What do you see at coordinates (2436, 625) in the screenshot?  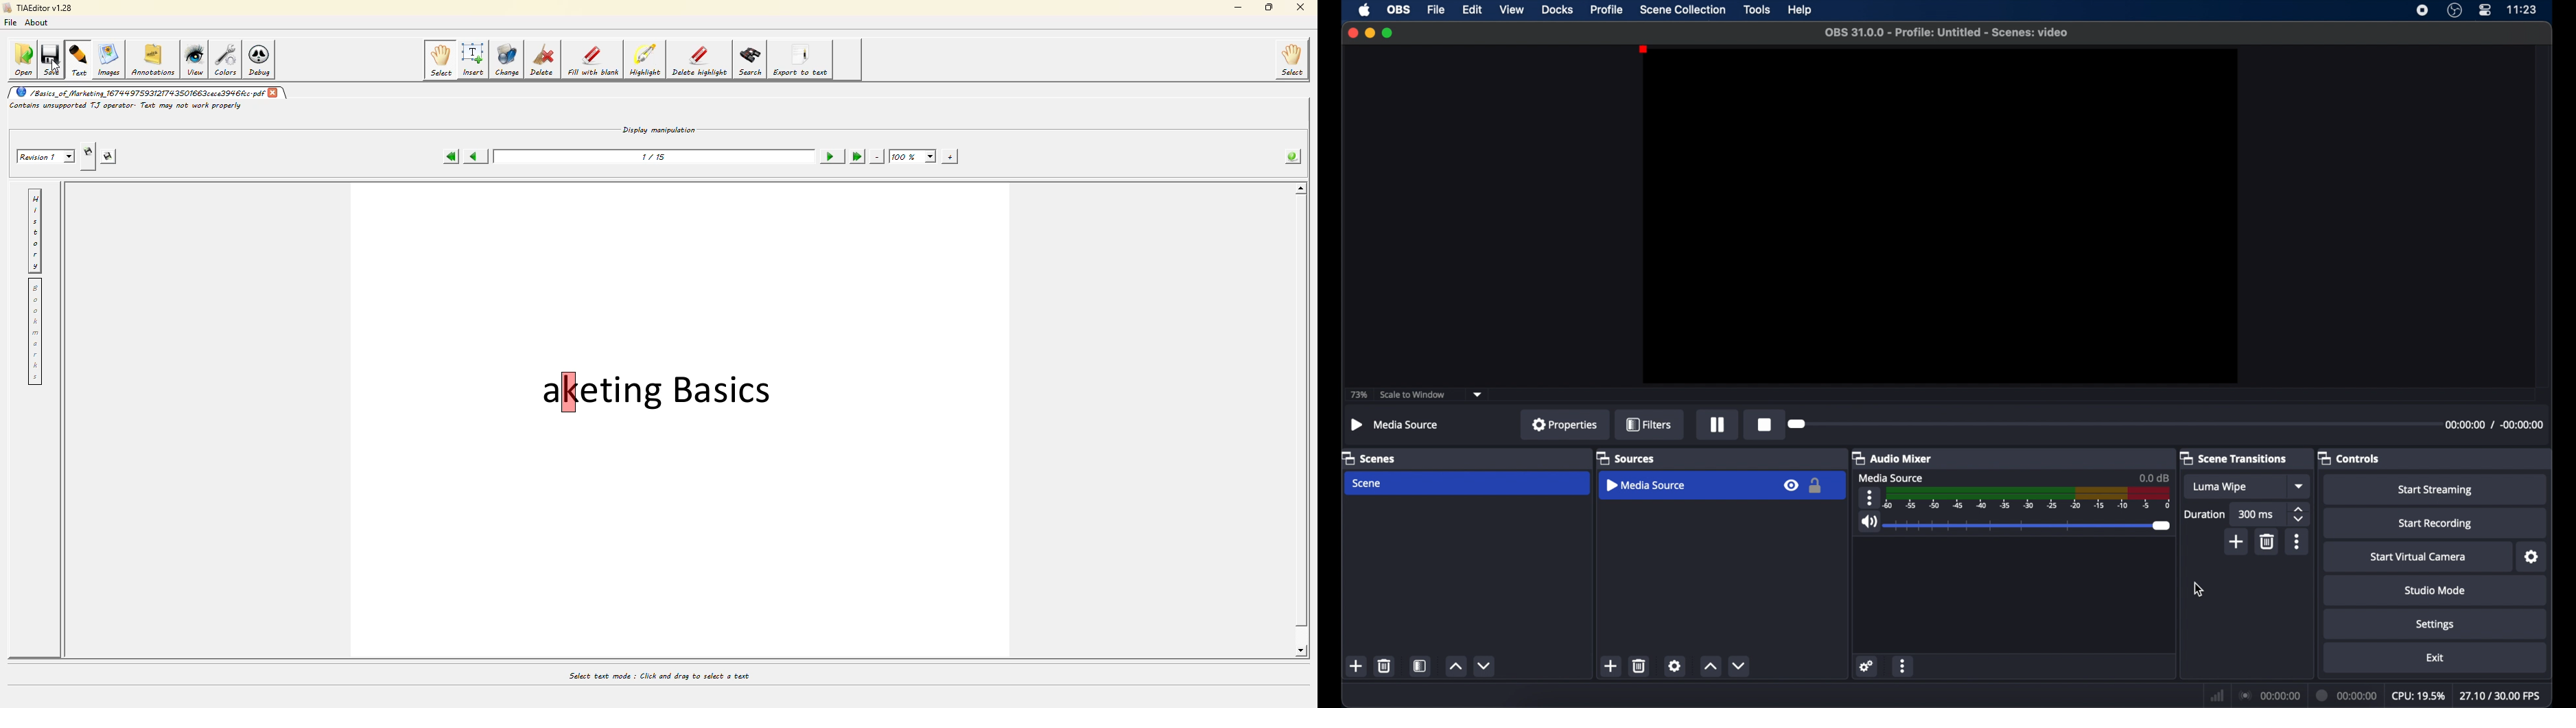 I see `settings` at bounding box center [2436, 625].